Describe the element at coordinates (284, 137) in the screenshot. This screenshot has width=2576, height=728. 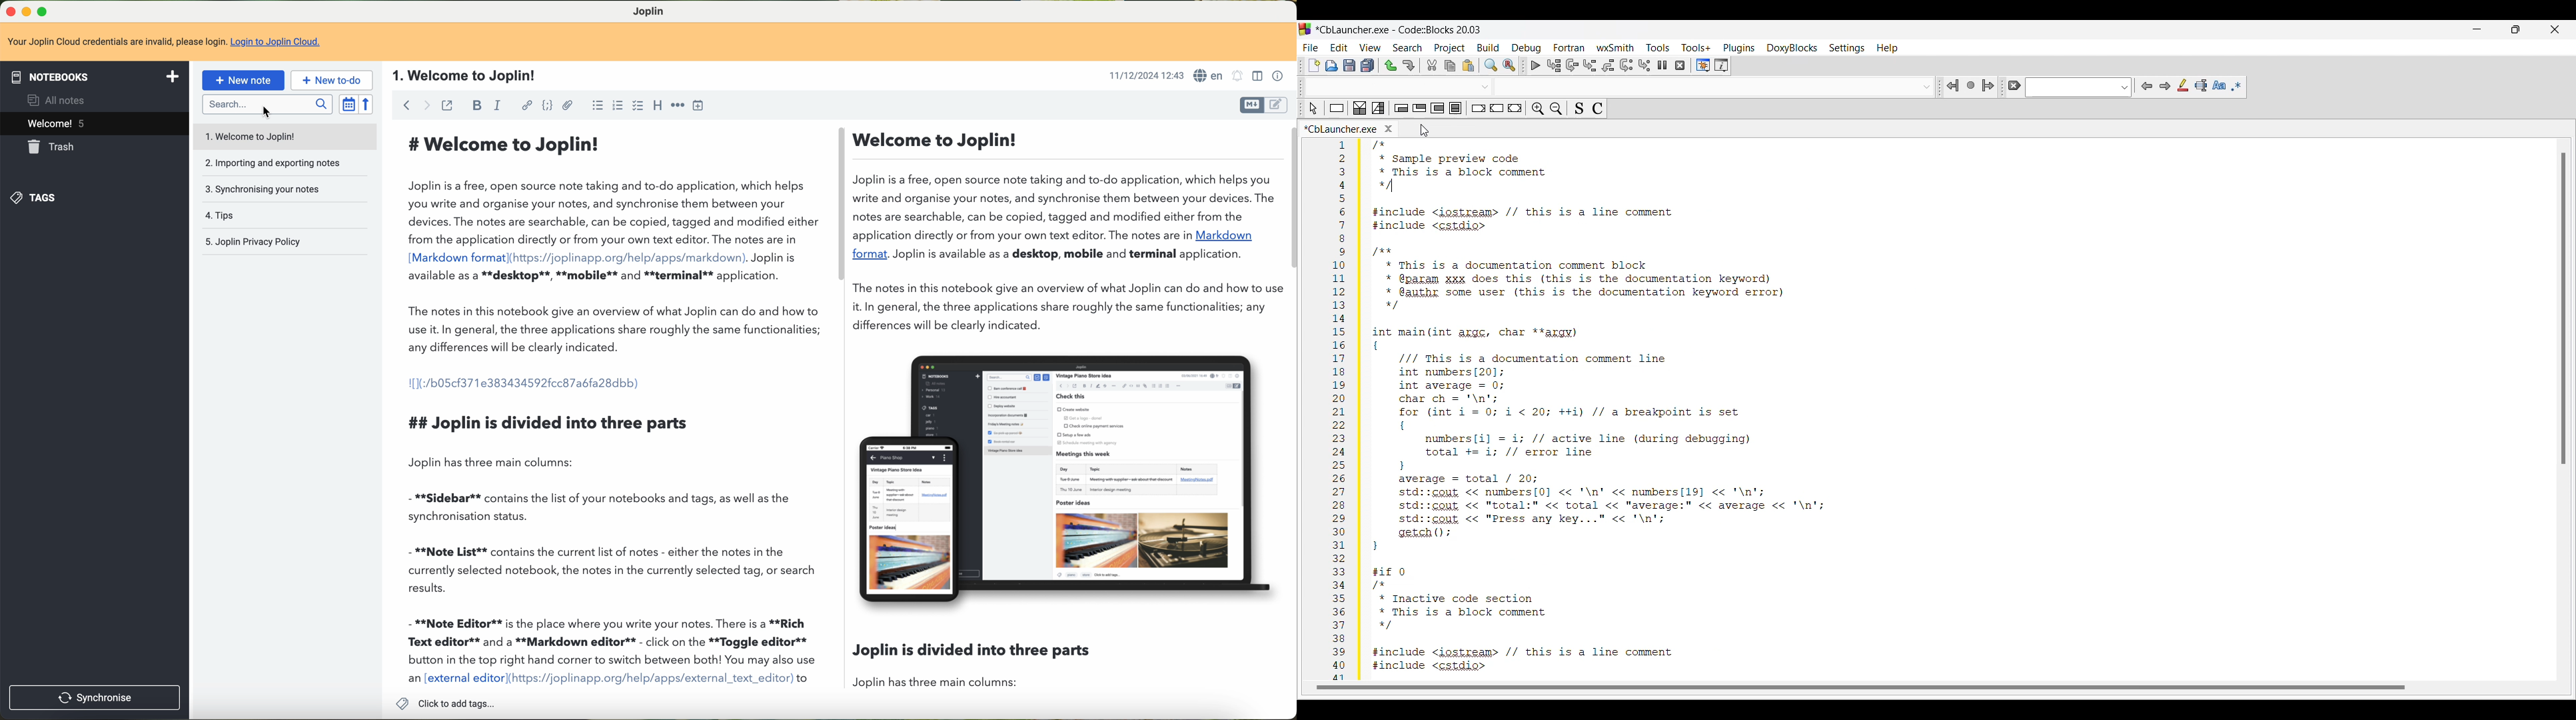
I see `welcome to Joplin note` at that location.